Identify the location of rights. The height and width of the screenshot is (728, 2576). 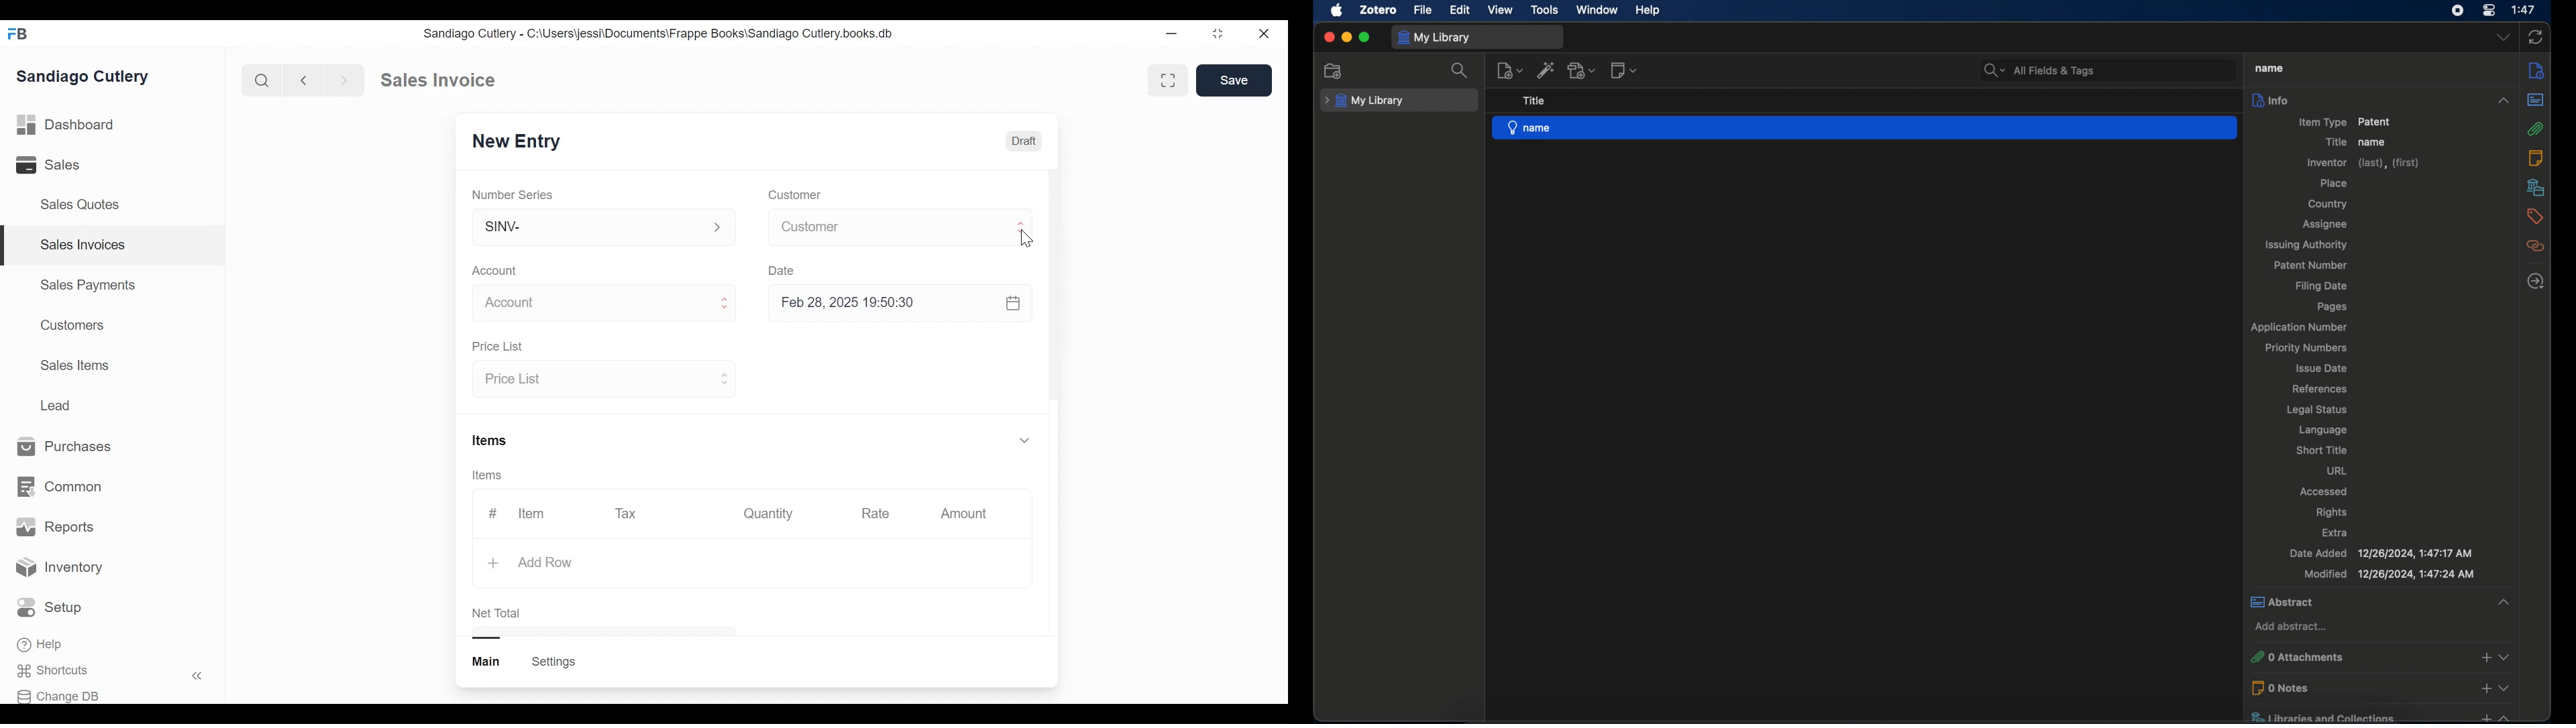
(2332, 511).